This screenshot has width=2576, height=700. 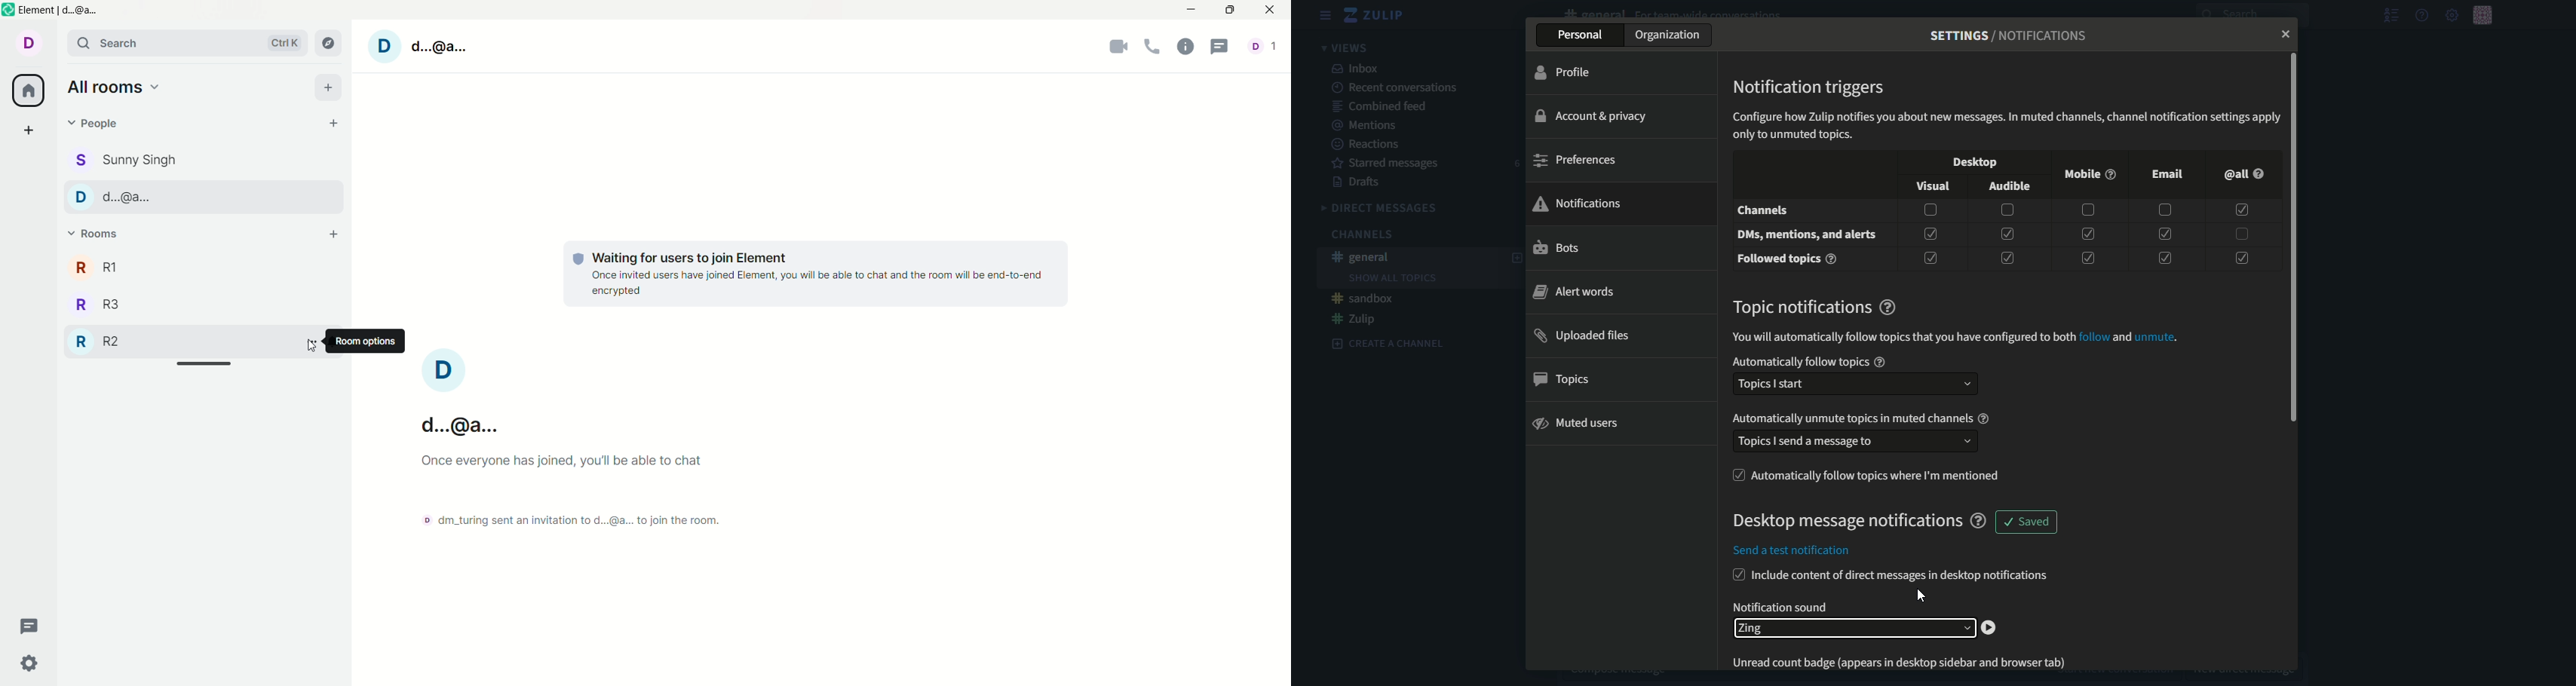 I want to click on text, so click(x=1902, y=577).